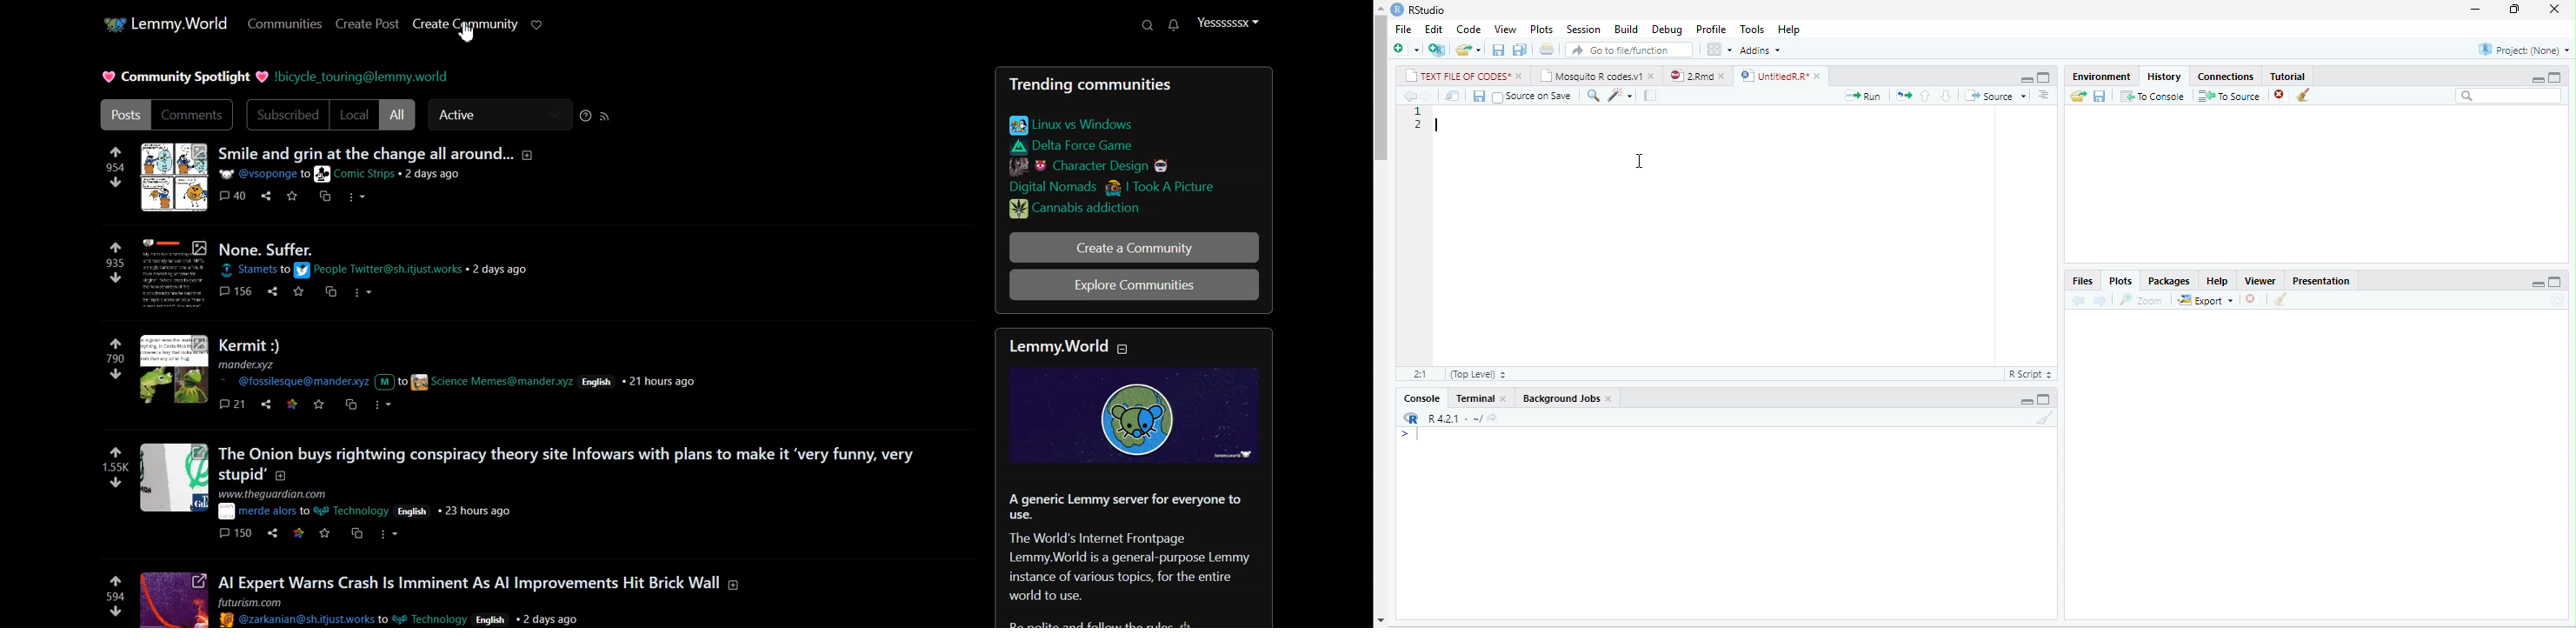  What do you see at coordinates (2538, 284) in the screenshot?
I see `minimize` at bounding box center [2538, 284].